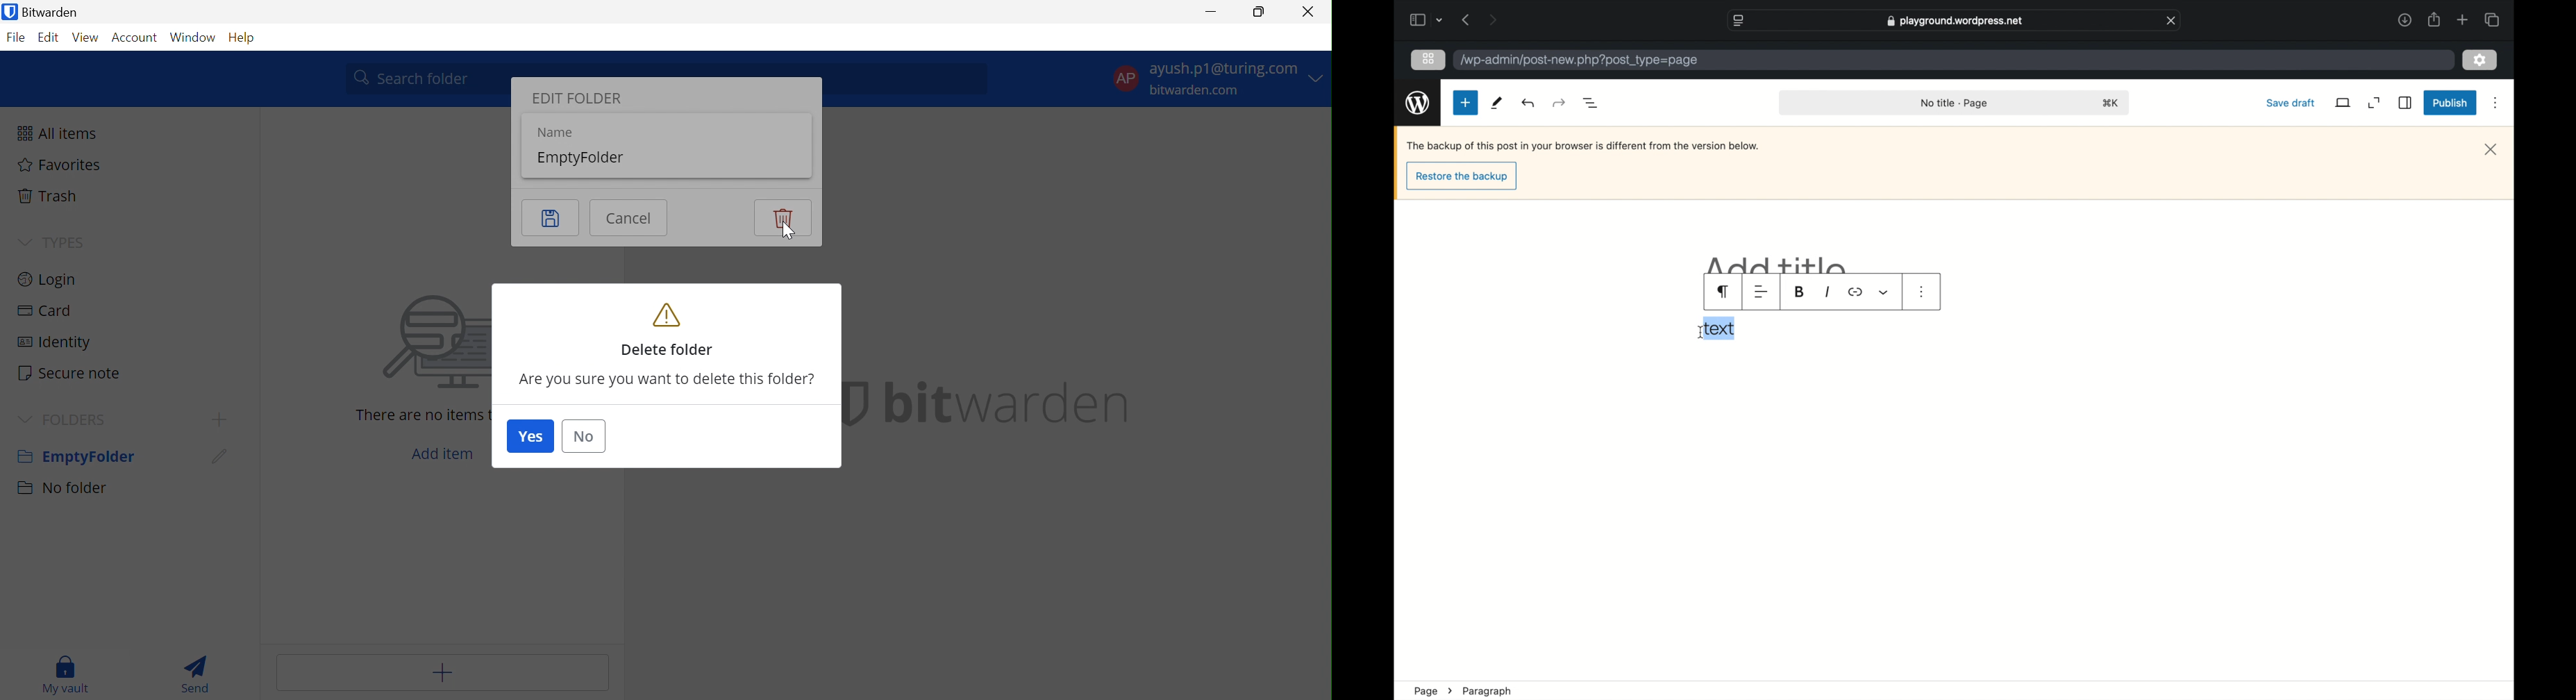  I want to click on Edit, so click(551, 217).